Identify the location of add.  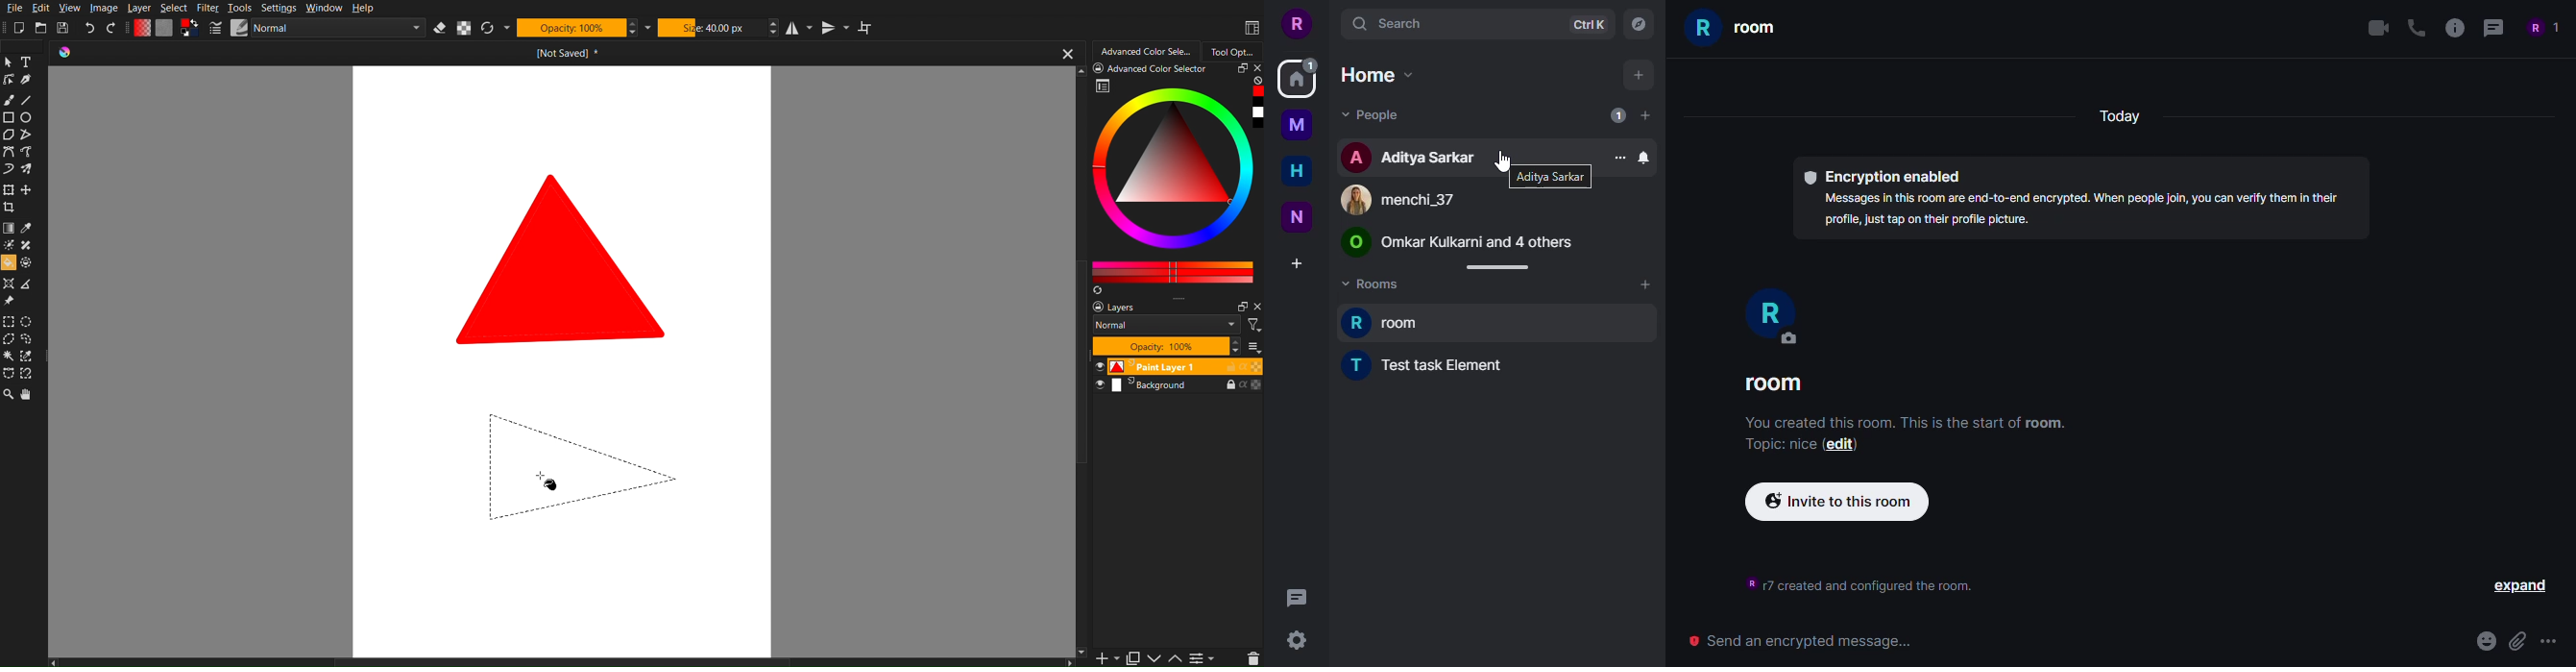
(1637, 75).